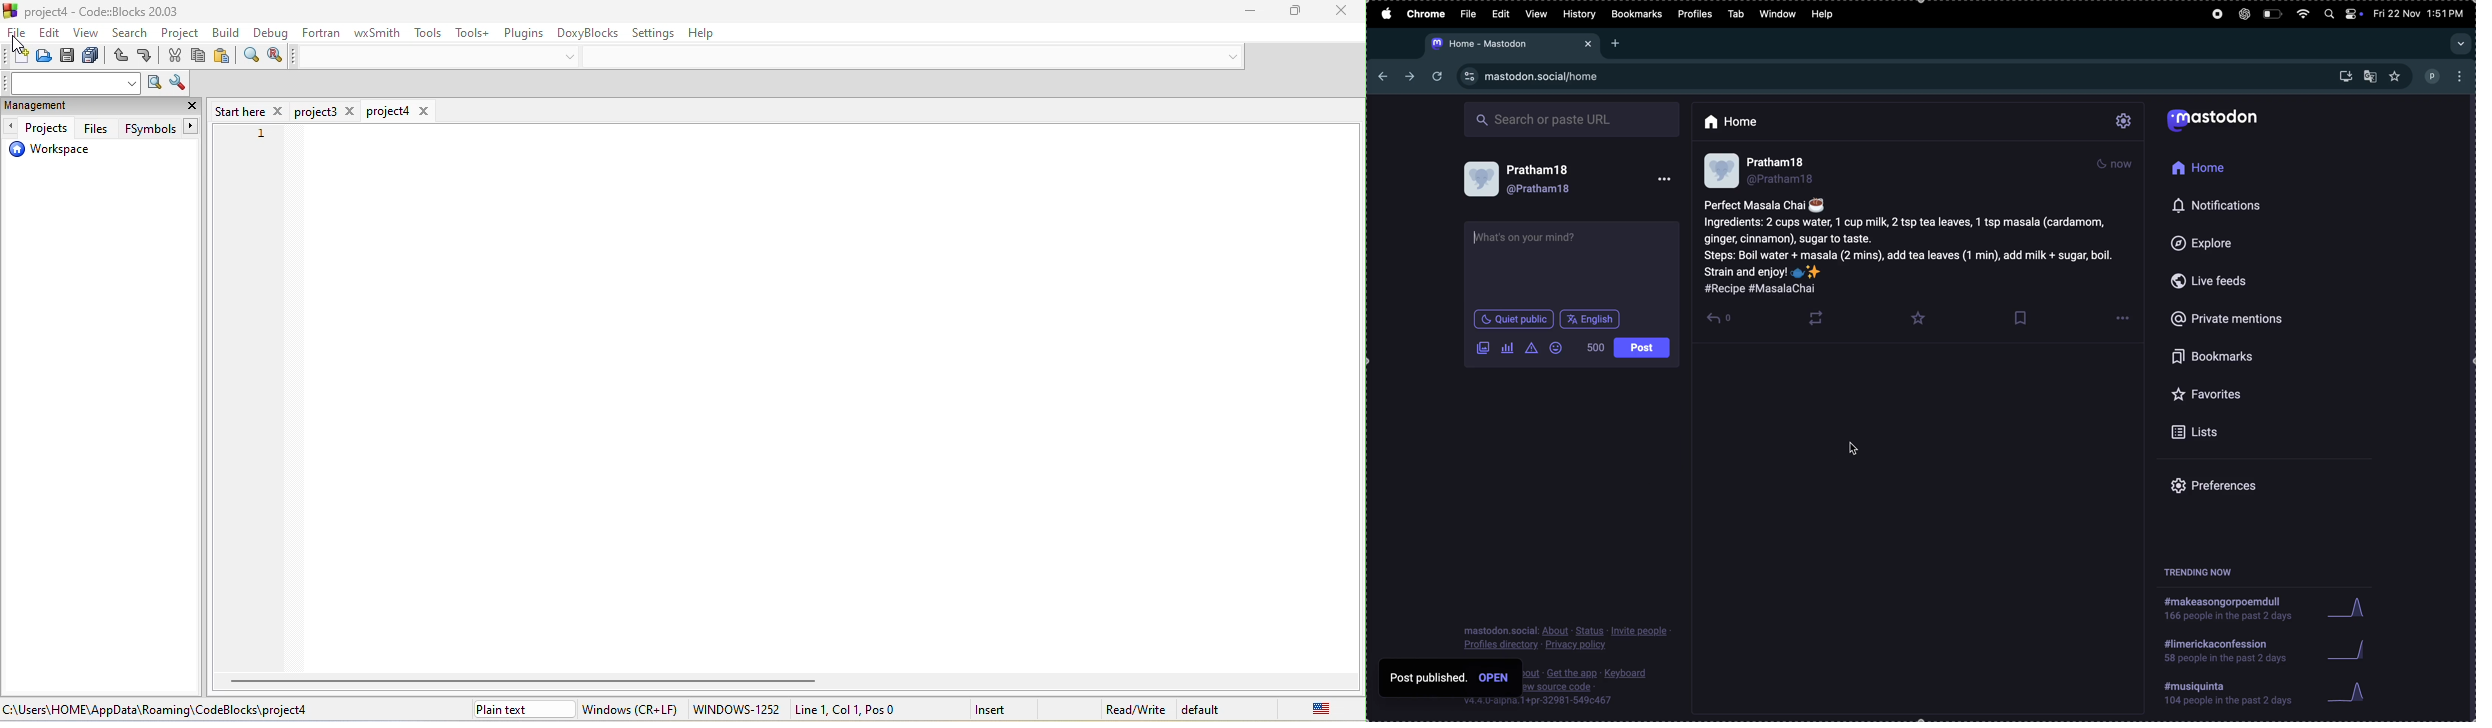 This screenshot has height=728, width=2492. Describe the element at coordinates (51, 34) in the screenshot. I see `edit` at that location.